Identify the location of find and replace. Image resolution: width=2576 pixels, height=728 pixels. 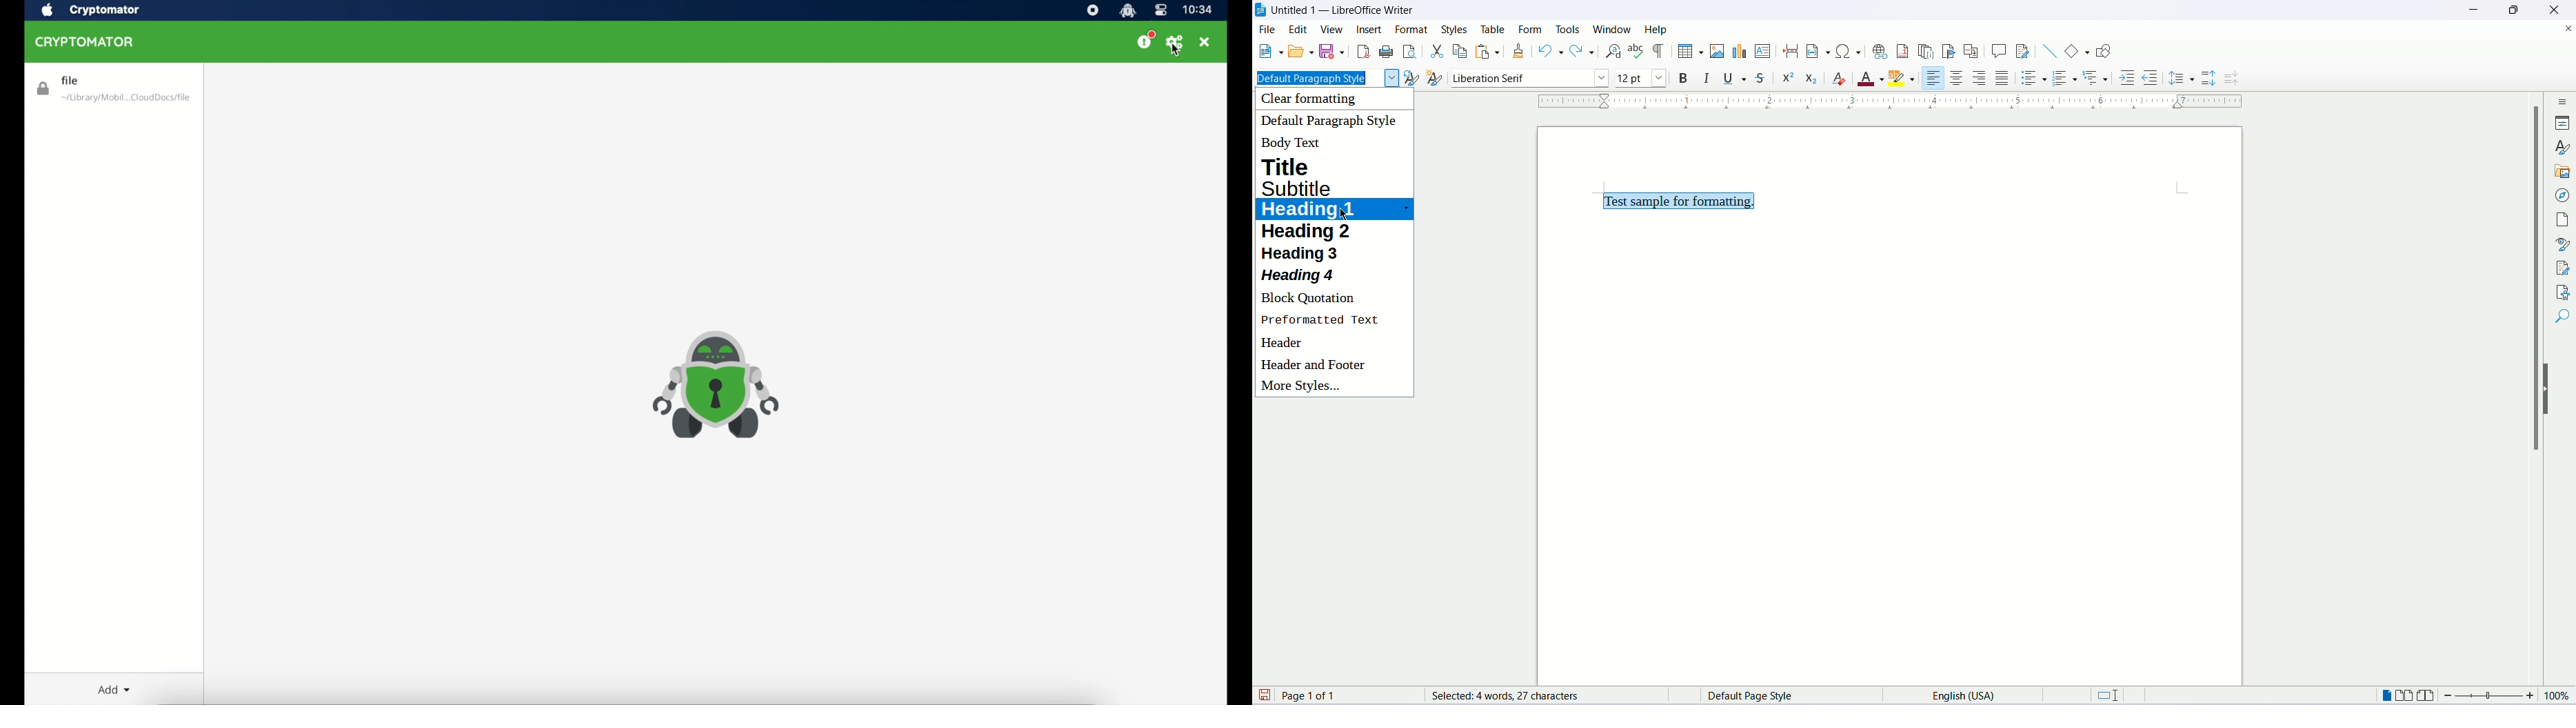
(1611, 51).